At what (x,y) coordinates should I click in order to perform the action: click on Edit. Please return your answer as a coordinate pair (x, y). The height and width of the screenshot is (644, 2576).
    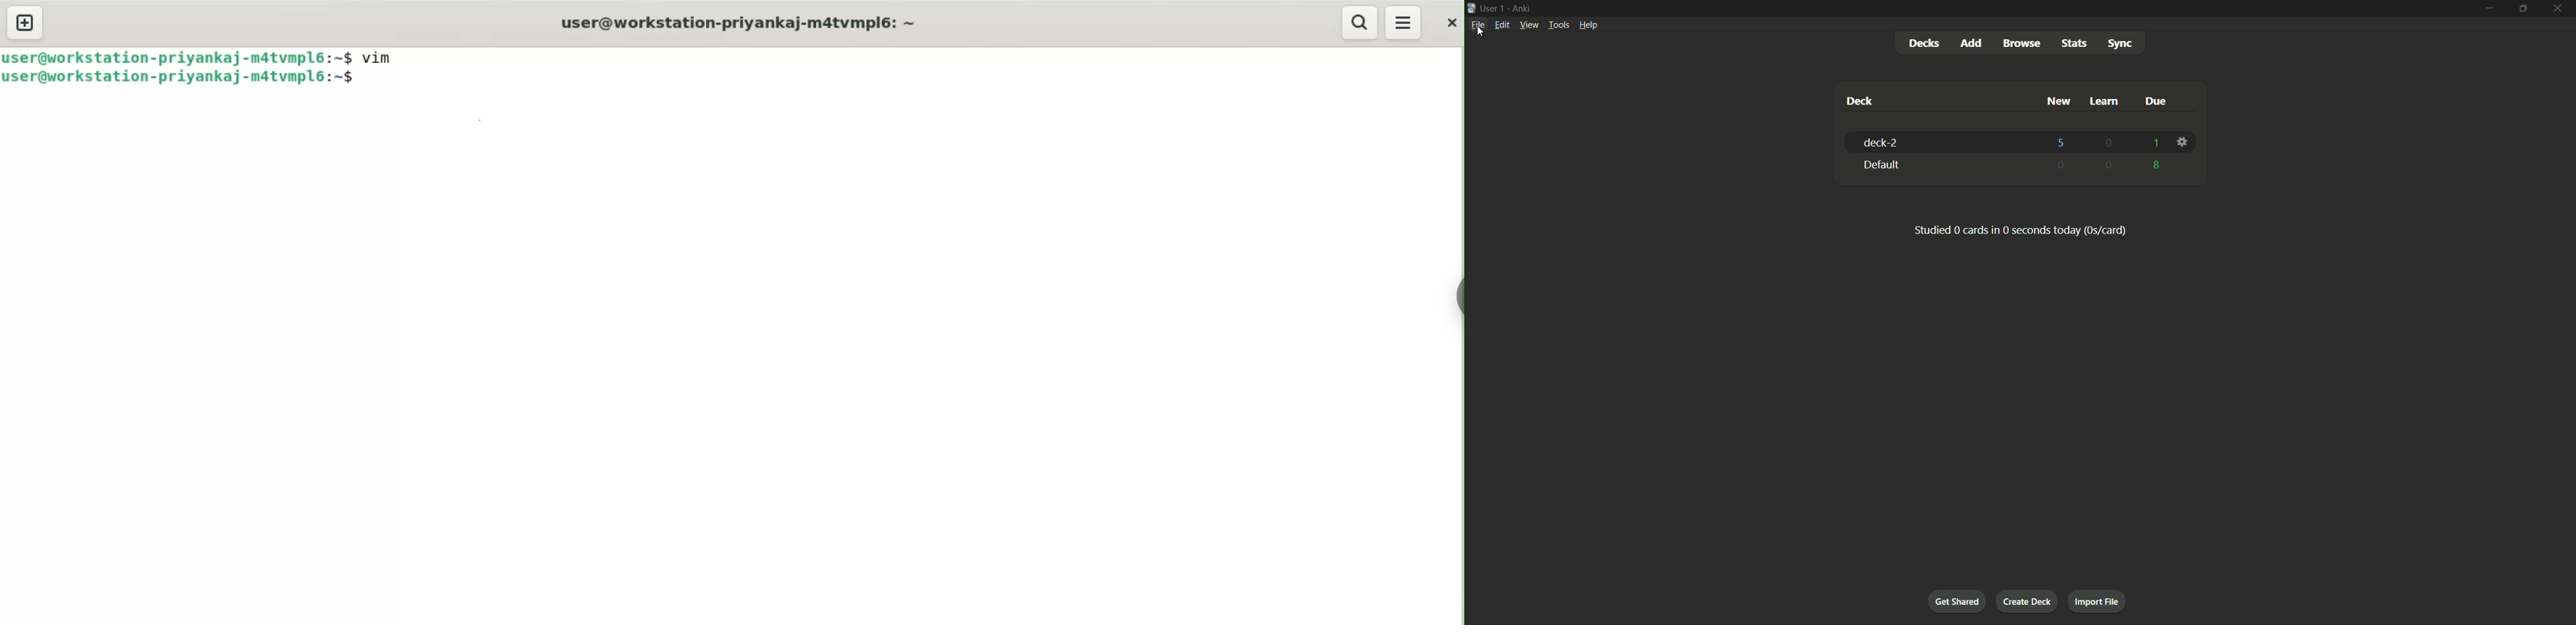
    Looking at the image, I should click on (1501, 24).